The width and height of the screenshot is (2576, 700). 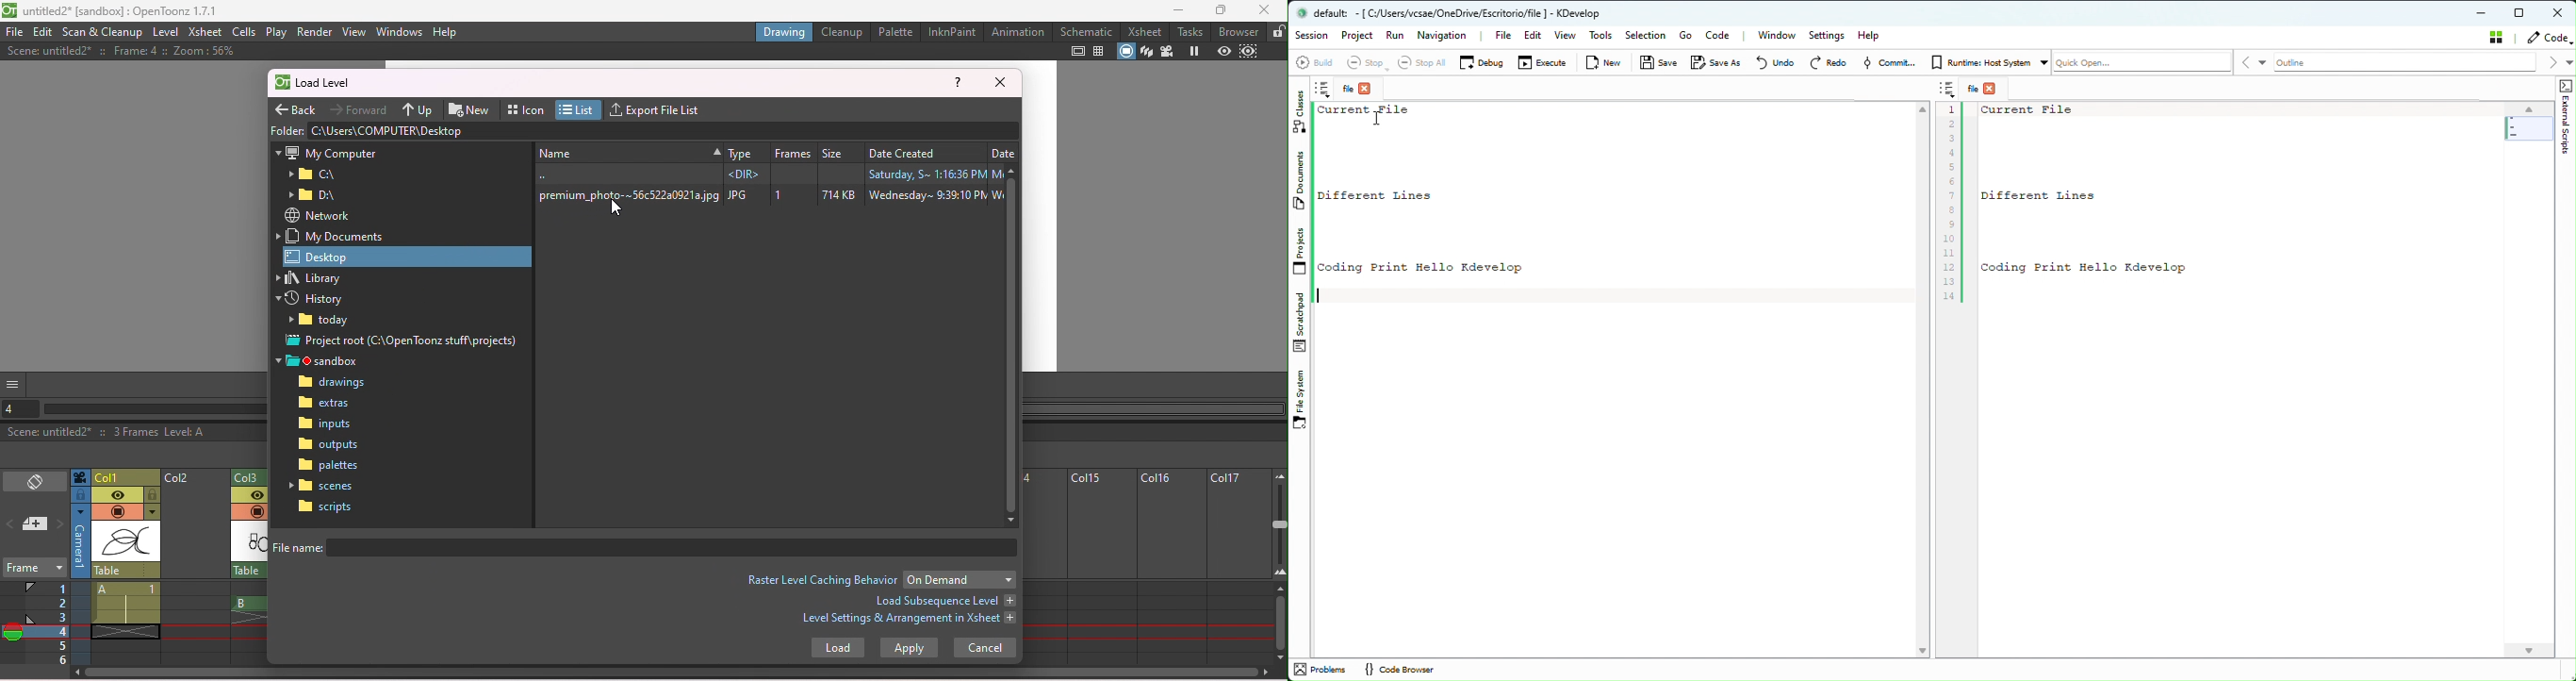 I want to click on Browser, so click(x=1239, y=31).